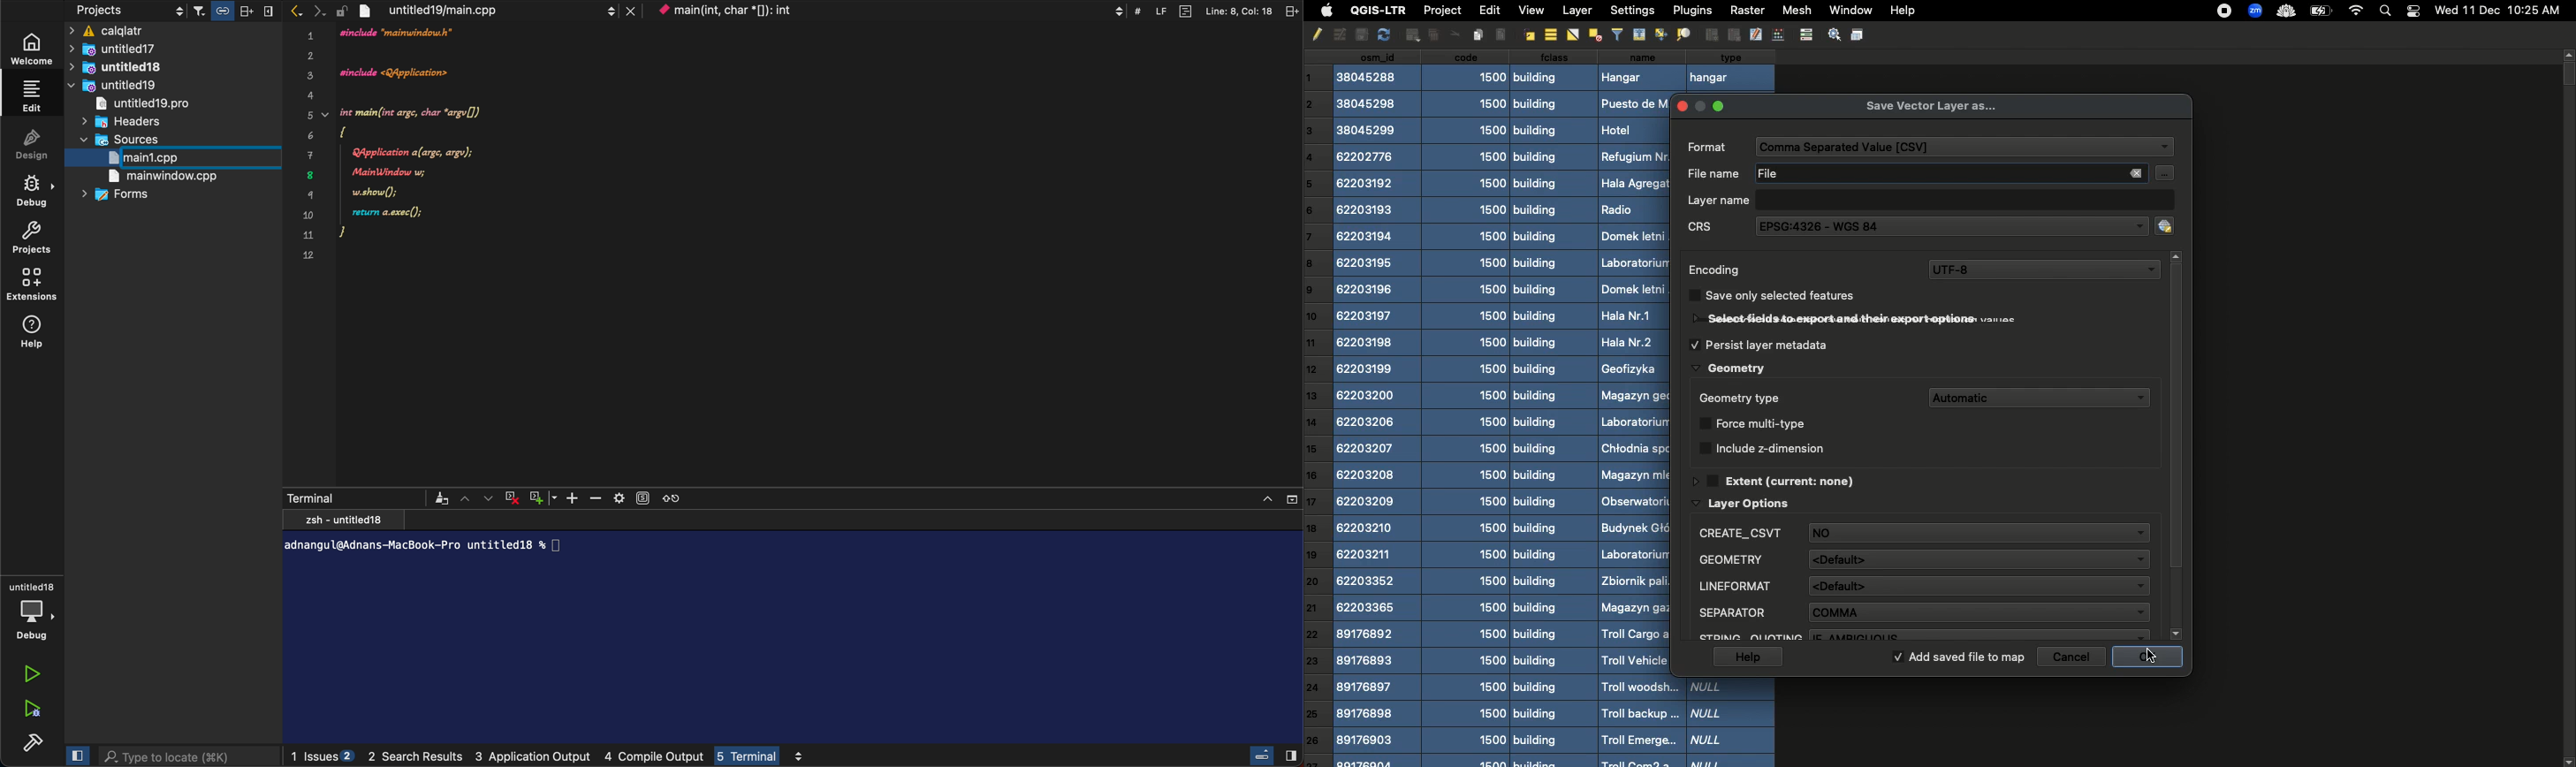 This screenshot has width=2576, height=784. What do you see at coordinates (312, 496) in the screenshot?
I see `Terminal ` at bounding box center [312, 496].